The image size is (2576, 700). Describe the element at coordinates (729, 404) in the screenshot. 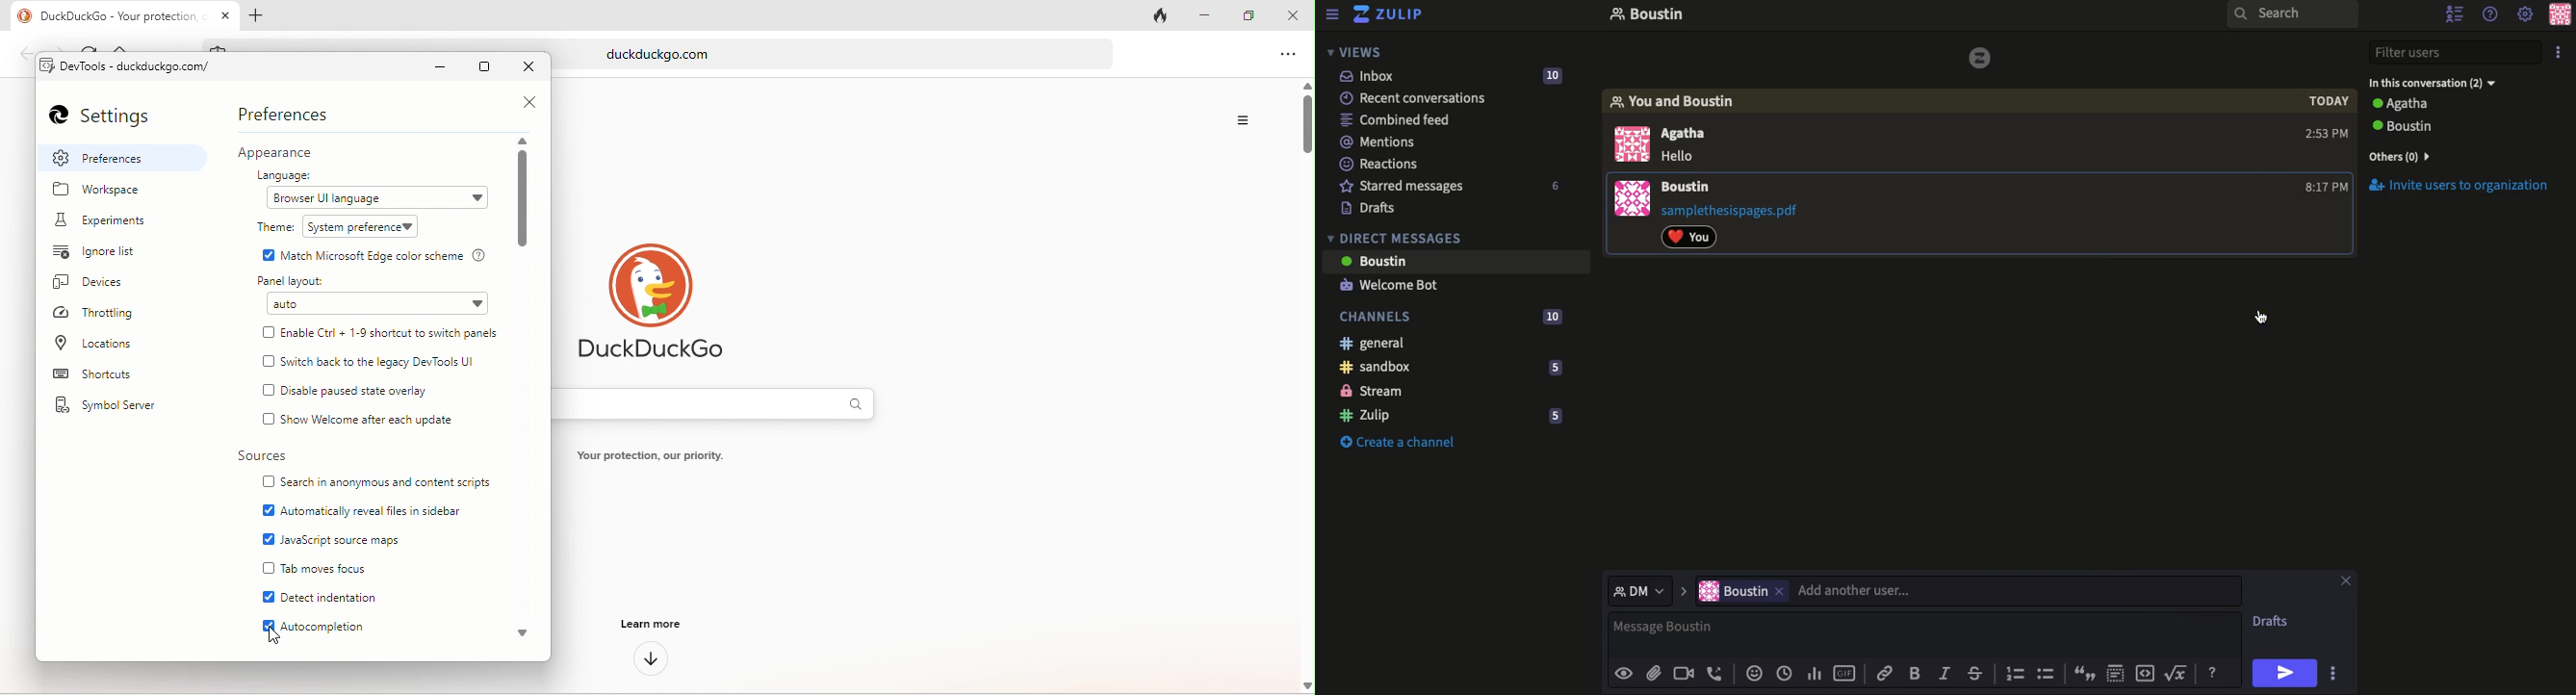

I see `search bar` at that location.